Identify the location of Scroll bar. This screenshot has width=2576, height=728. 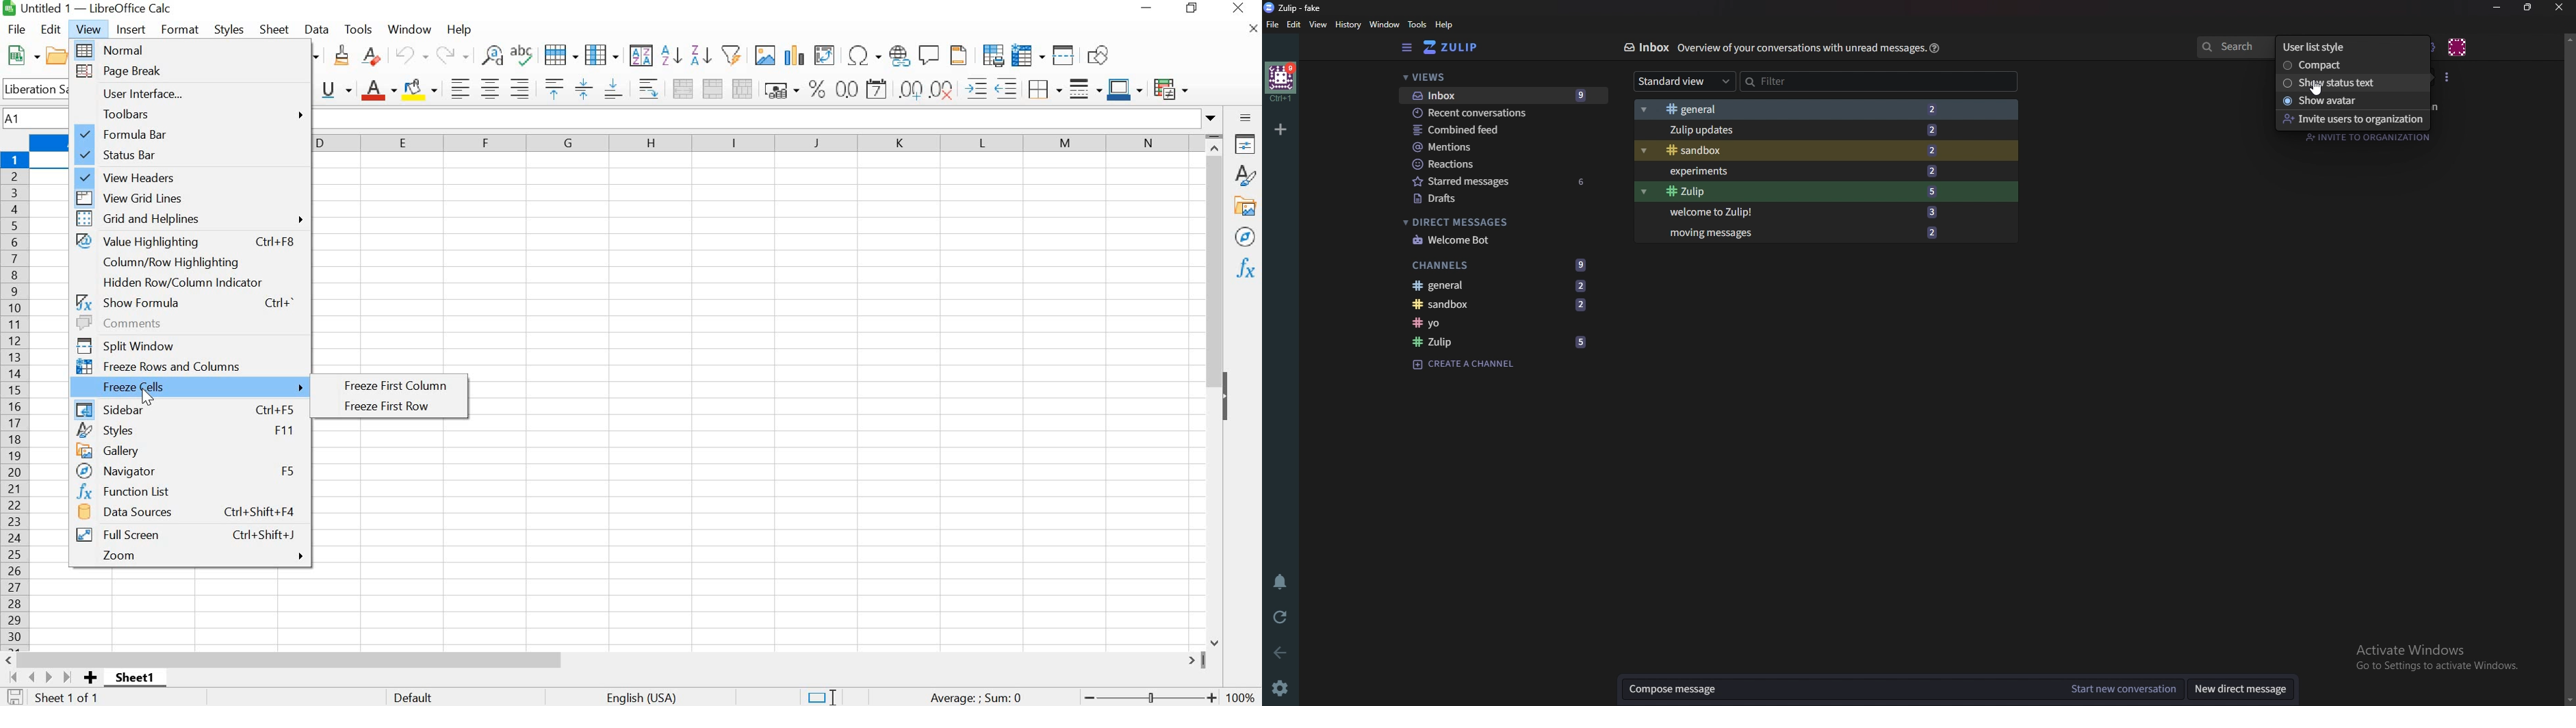
(2564, 369).